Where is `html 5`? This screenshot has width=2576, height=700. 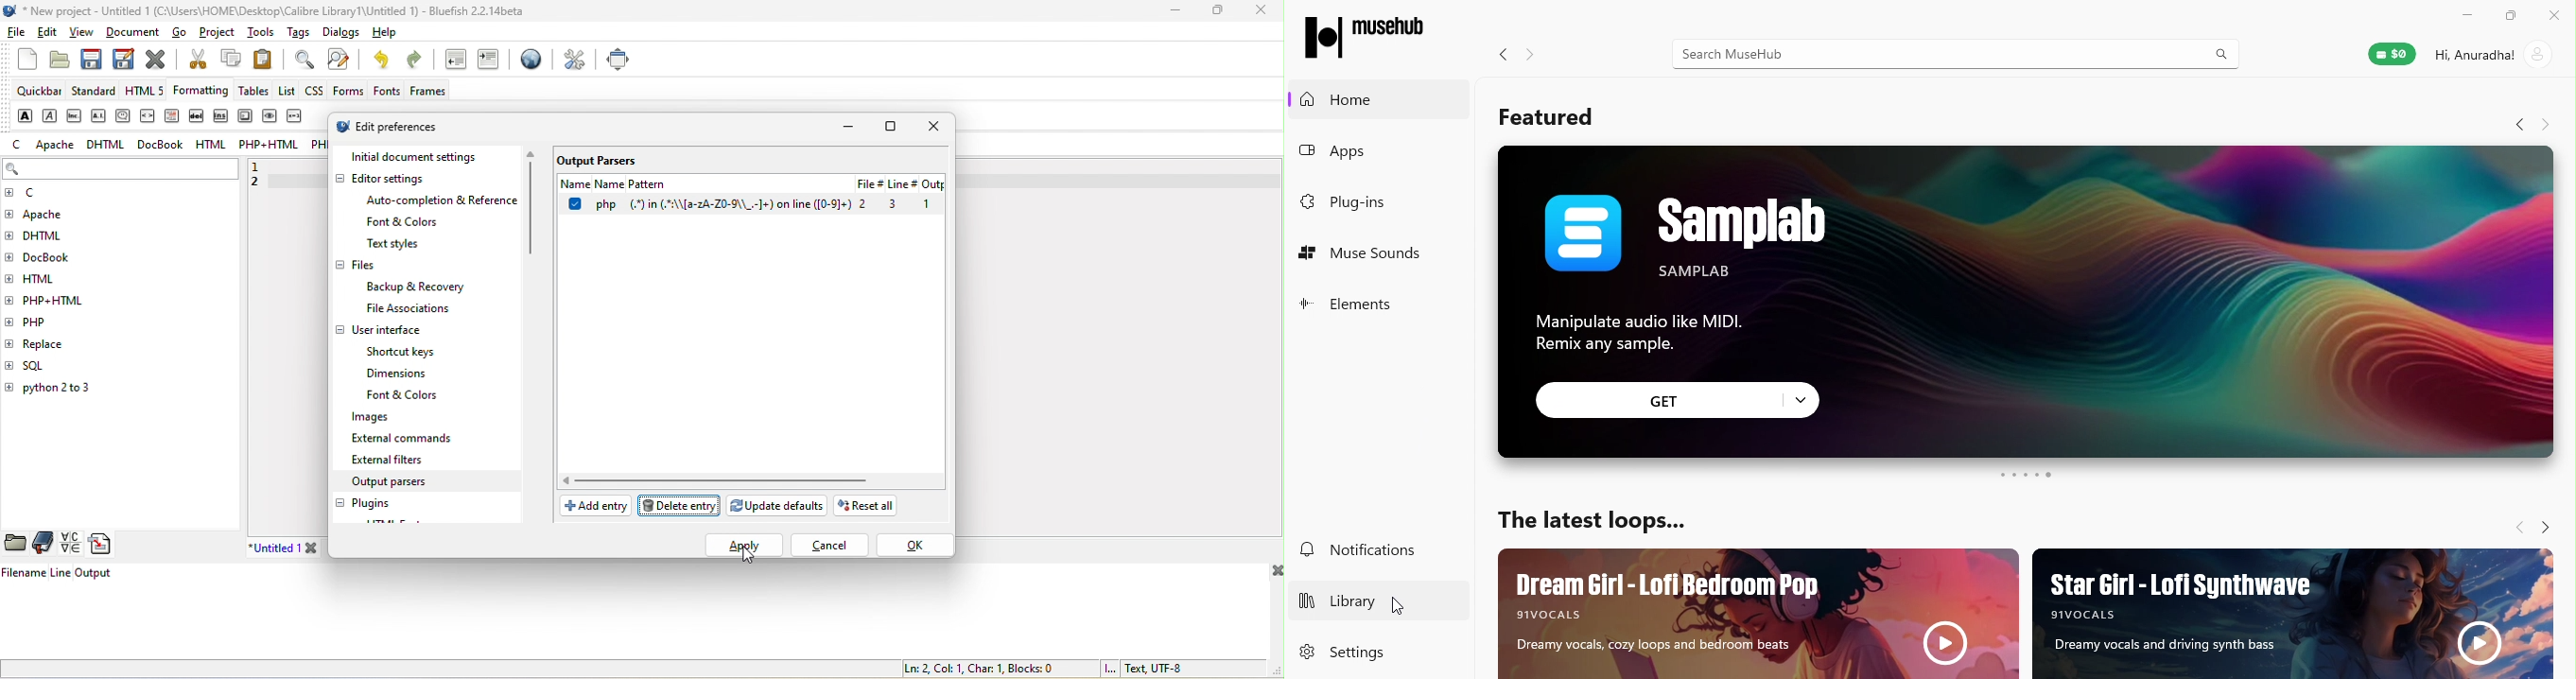 html 5 is located at coordinates (149, 92).